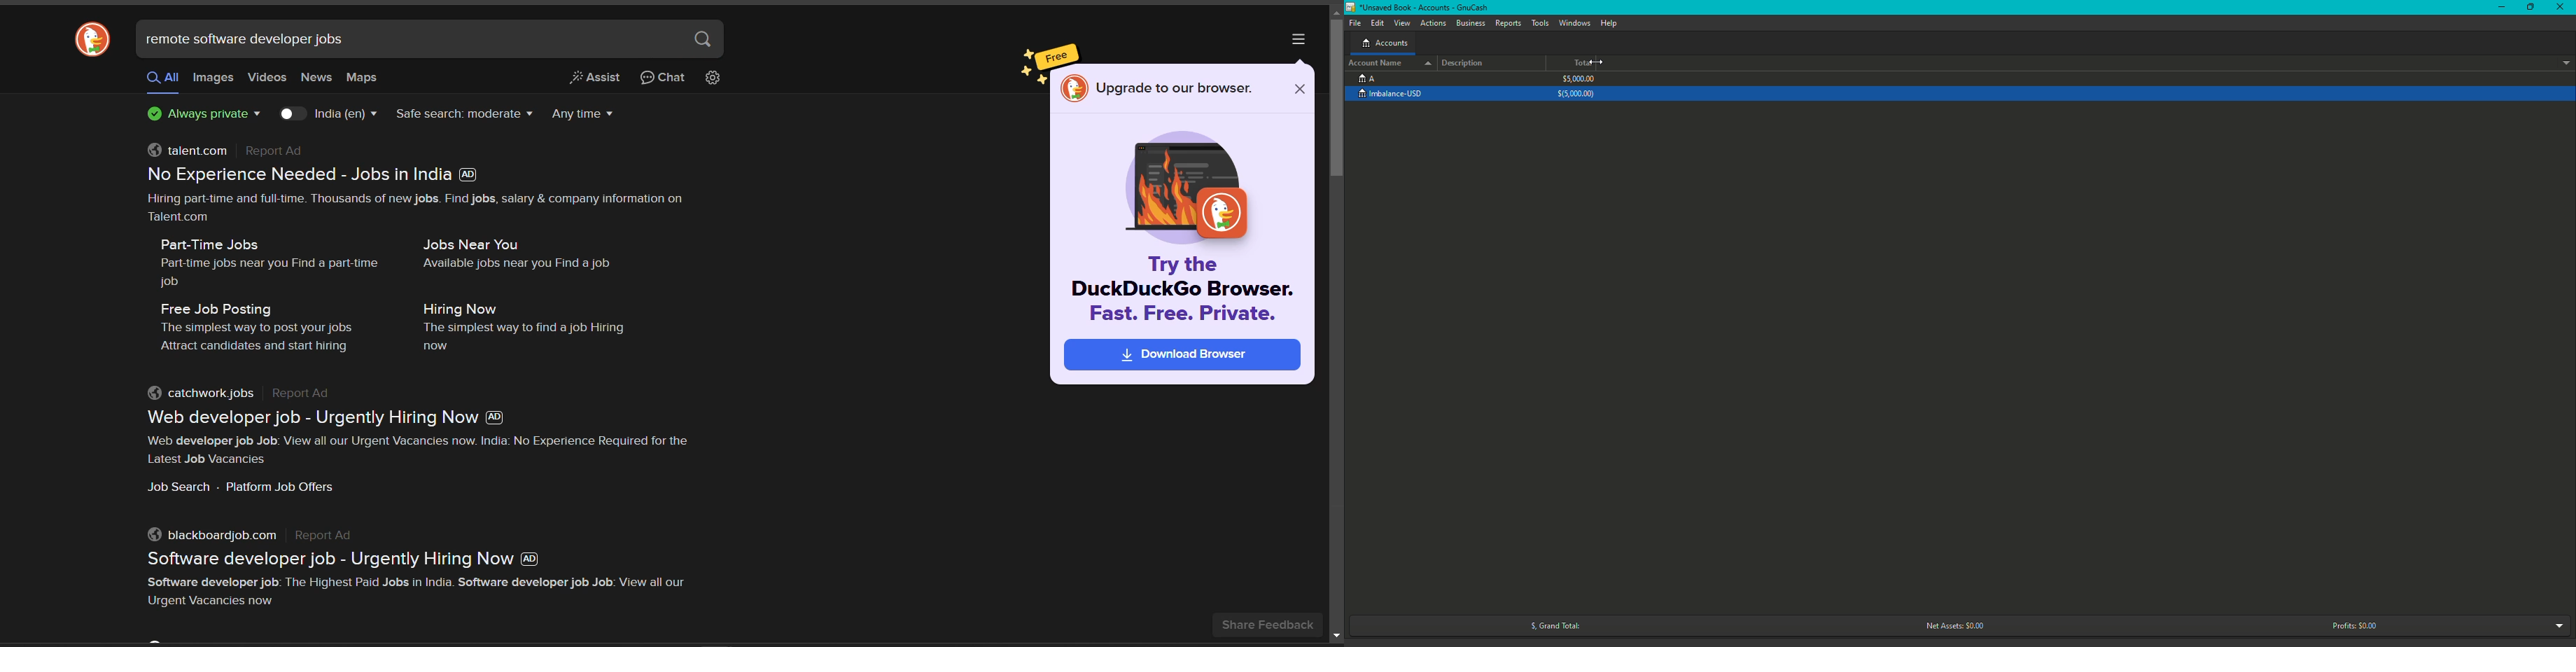  What do you see at coordinates (262, 274) in the screenshot?
I see `Part-time jobs near you Find a part-time job` at bounding box center [262, 274].